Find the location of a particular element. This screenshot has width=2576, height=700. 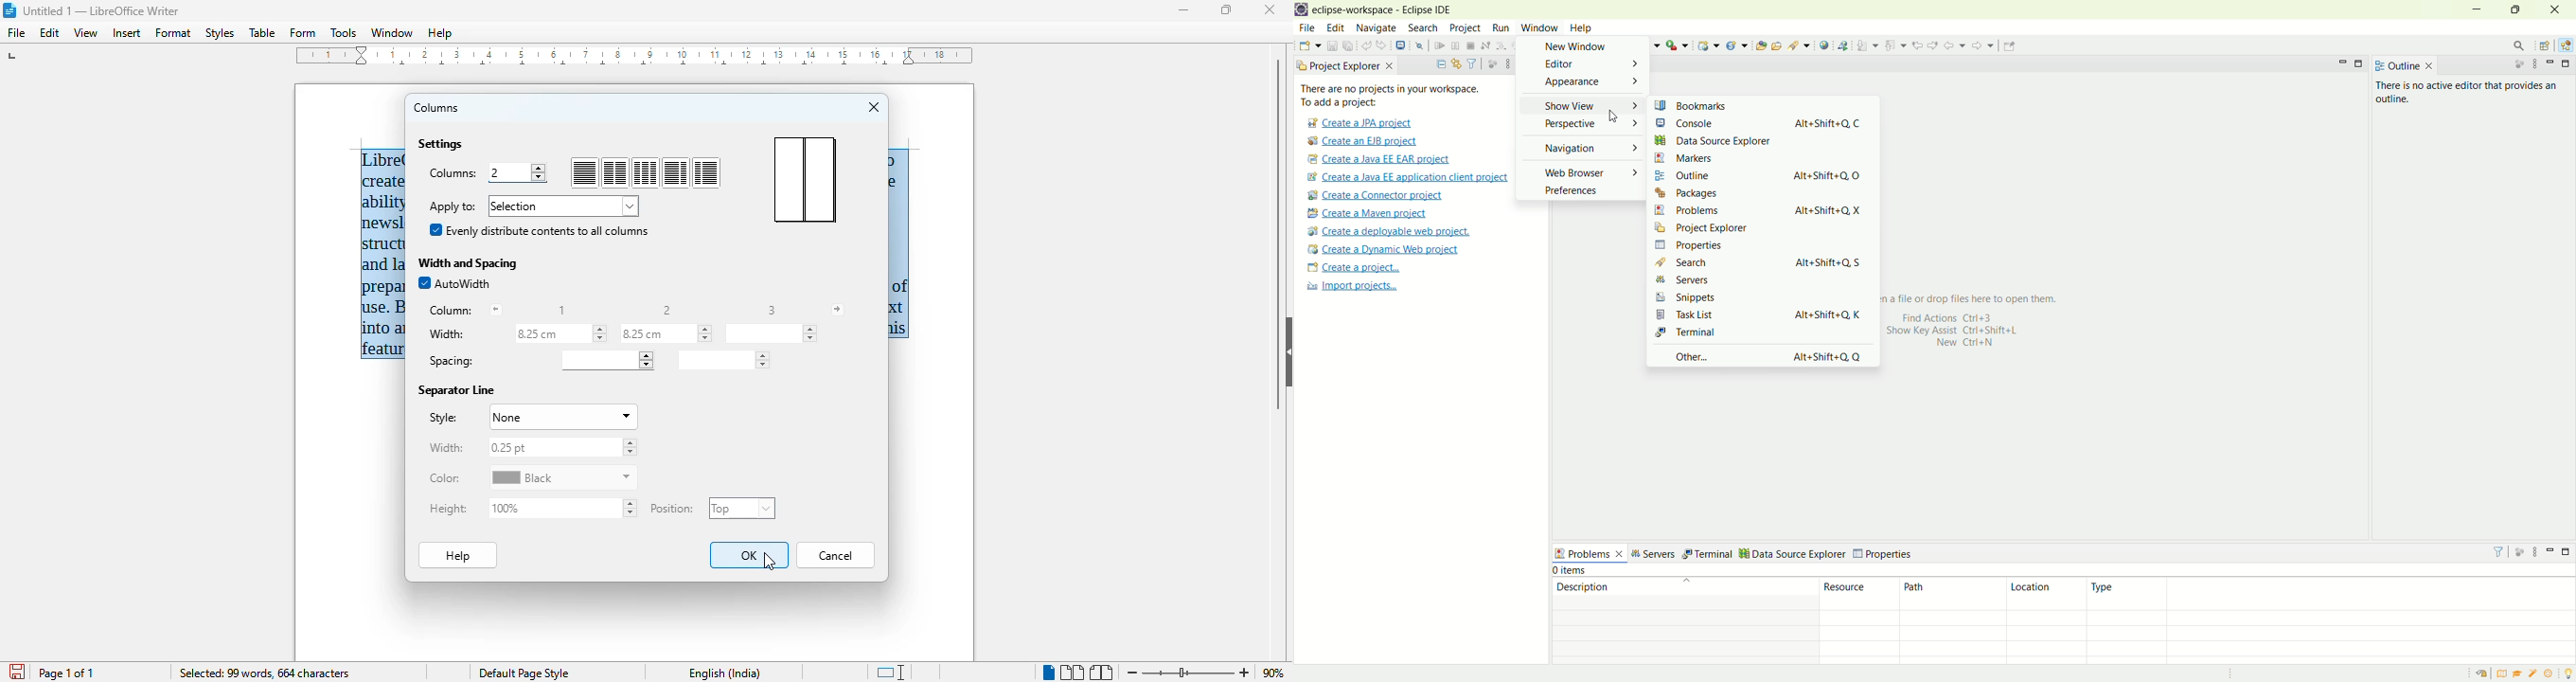

items is located at coordinates (1572, 571).